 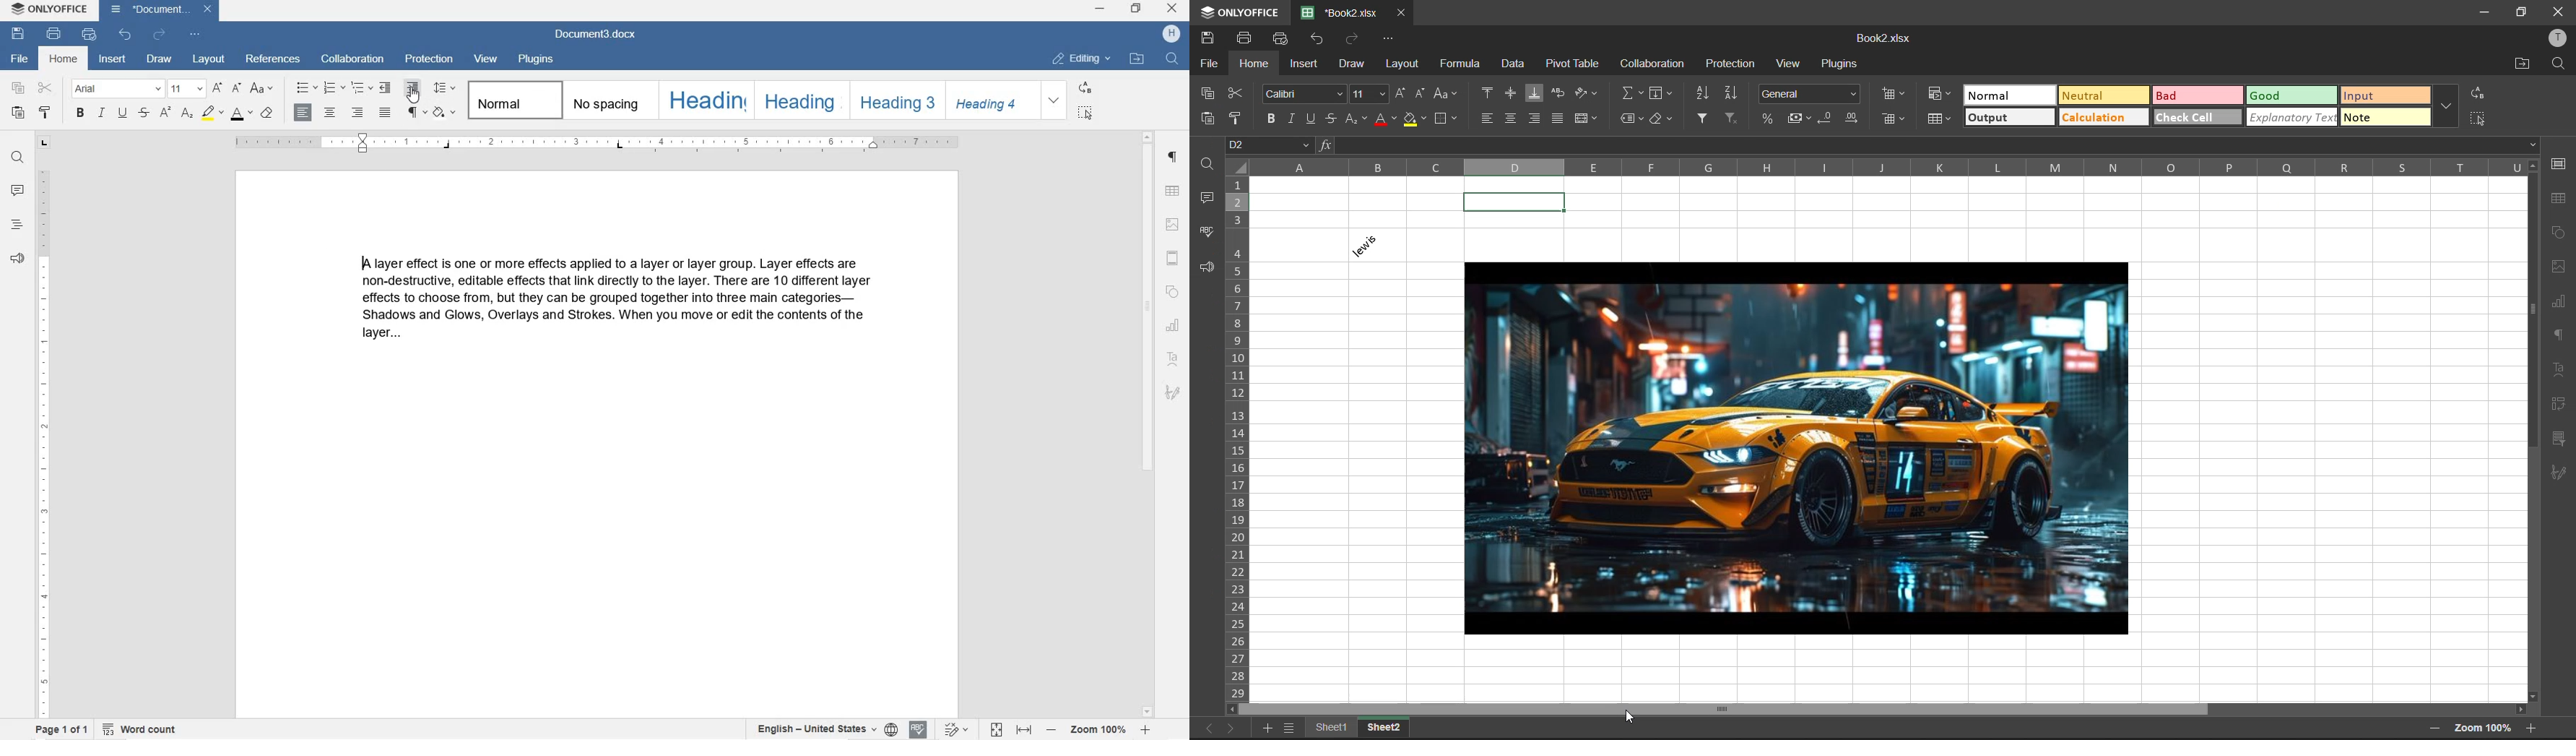 What do you see at coordinates (1172, 58) in the screenshot?
I see `FIND` at bounding box center [1172, 58].